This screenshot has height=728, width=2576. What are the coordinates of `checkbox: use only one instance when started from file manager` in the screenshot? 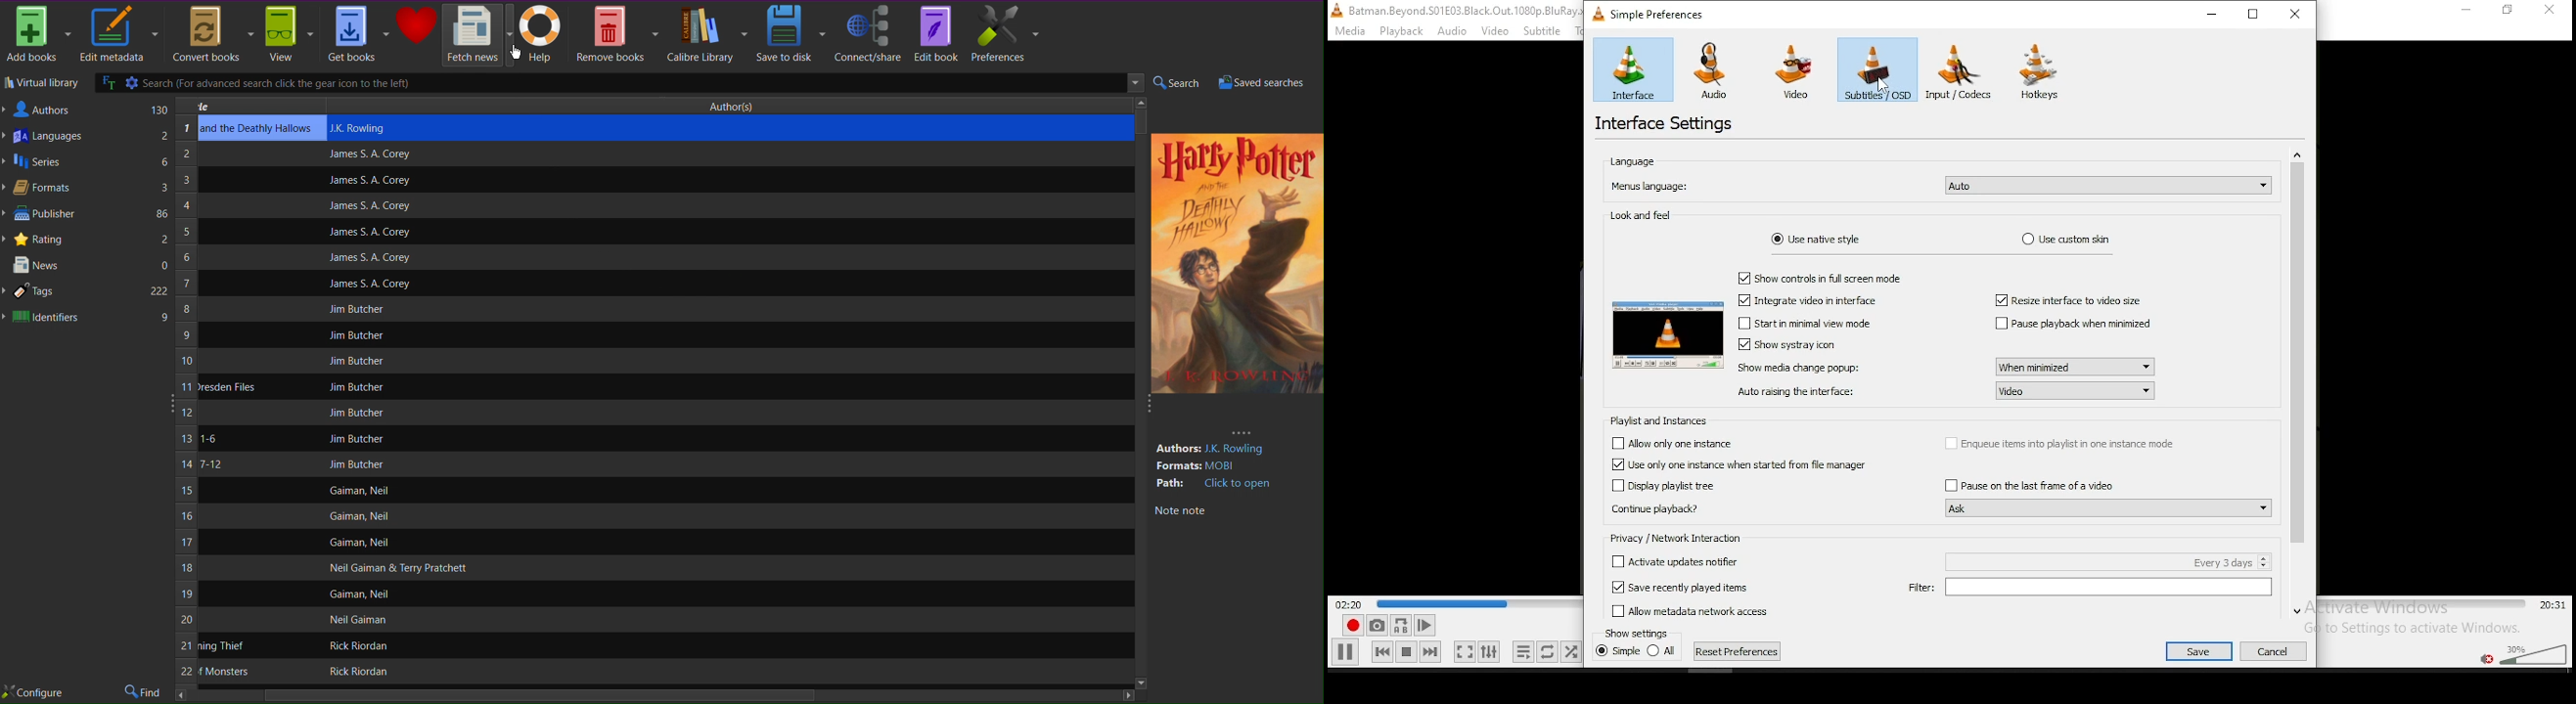 It's located at (1743, 465).